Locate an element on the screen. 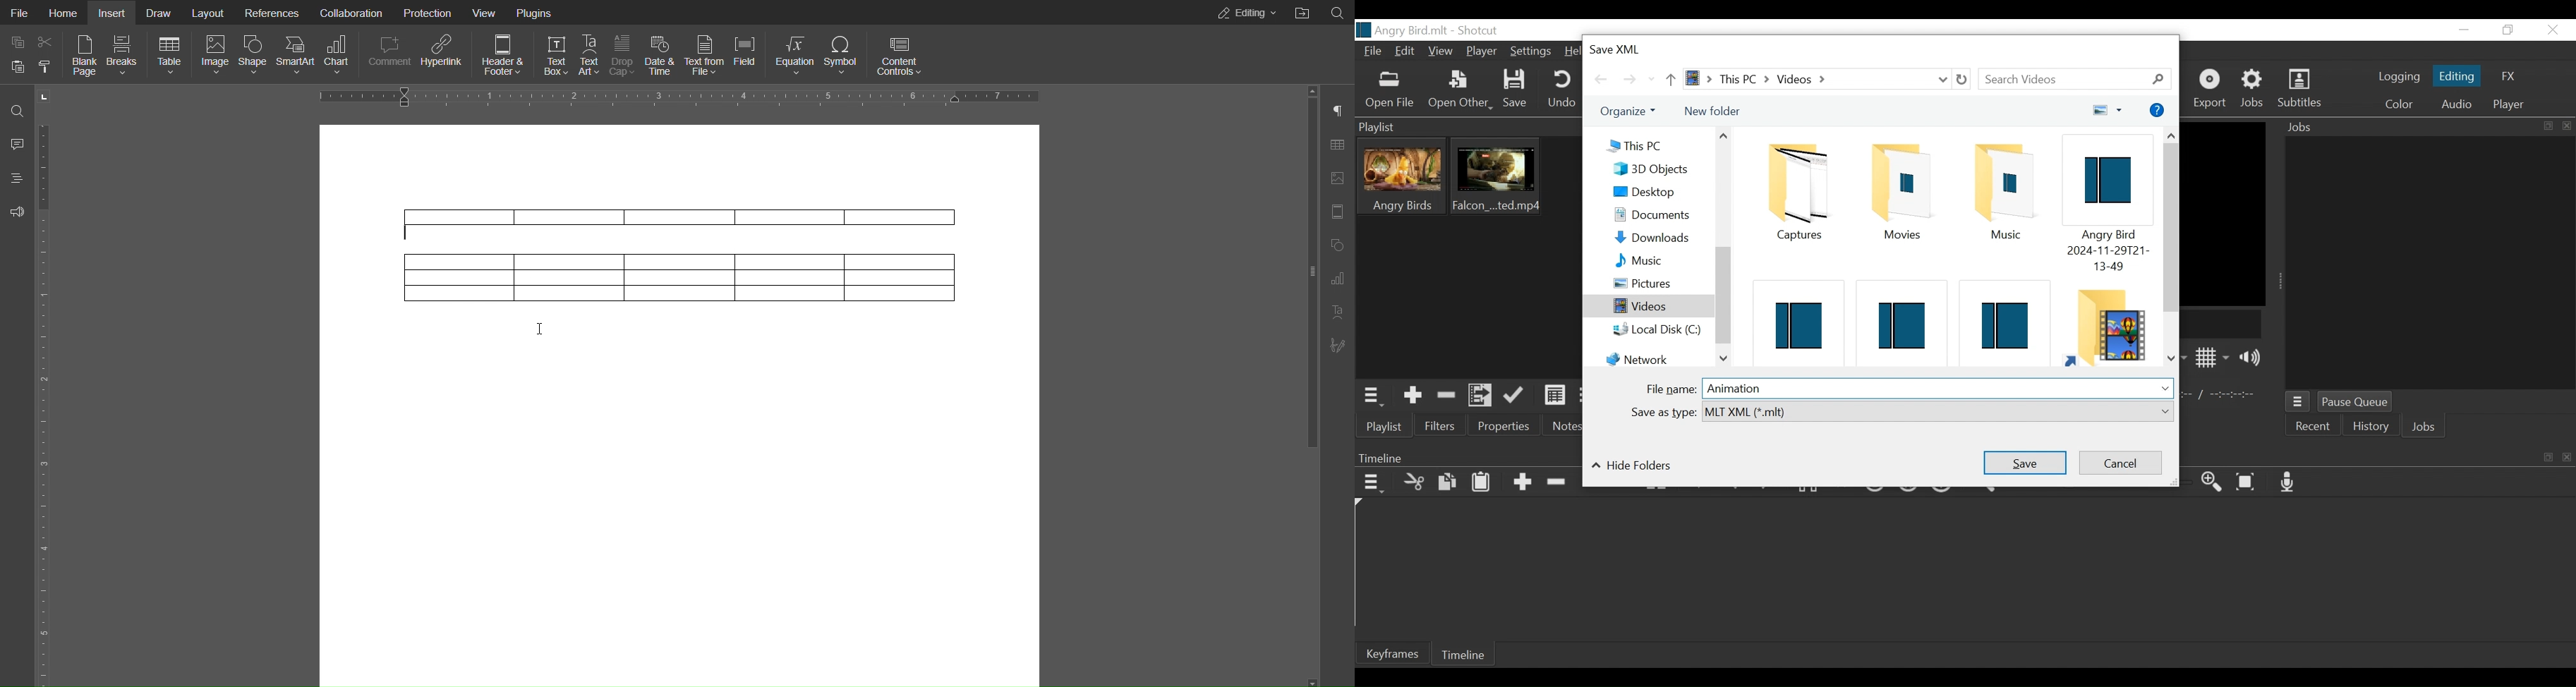 The width and height of the screenshot is (2576, 700). Subtitles is located at coordinates (2299, 90).